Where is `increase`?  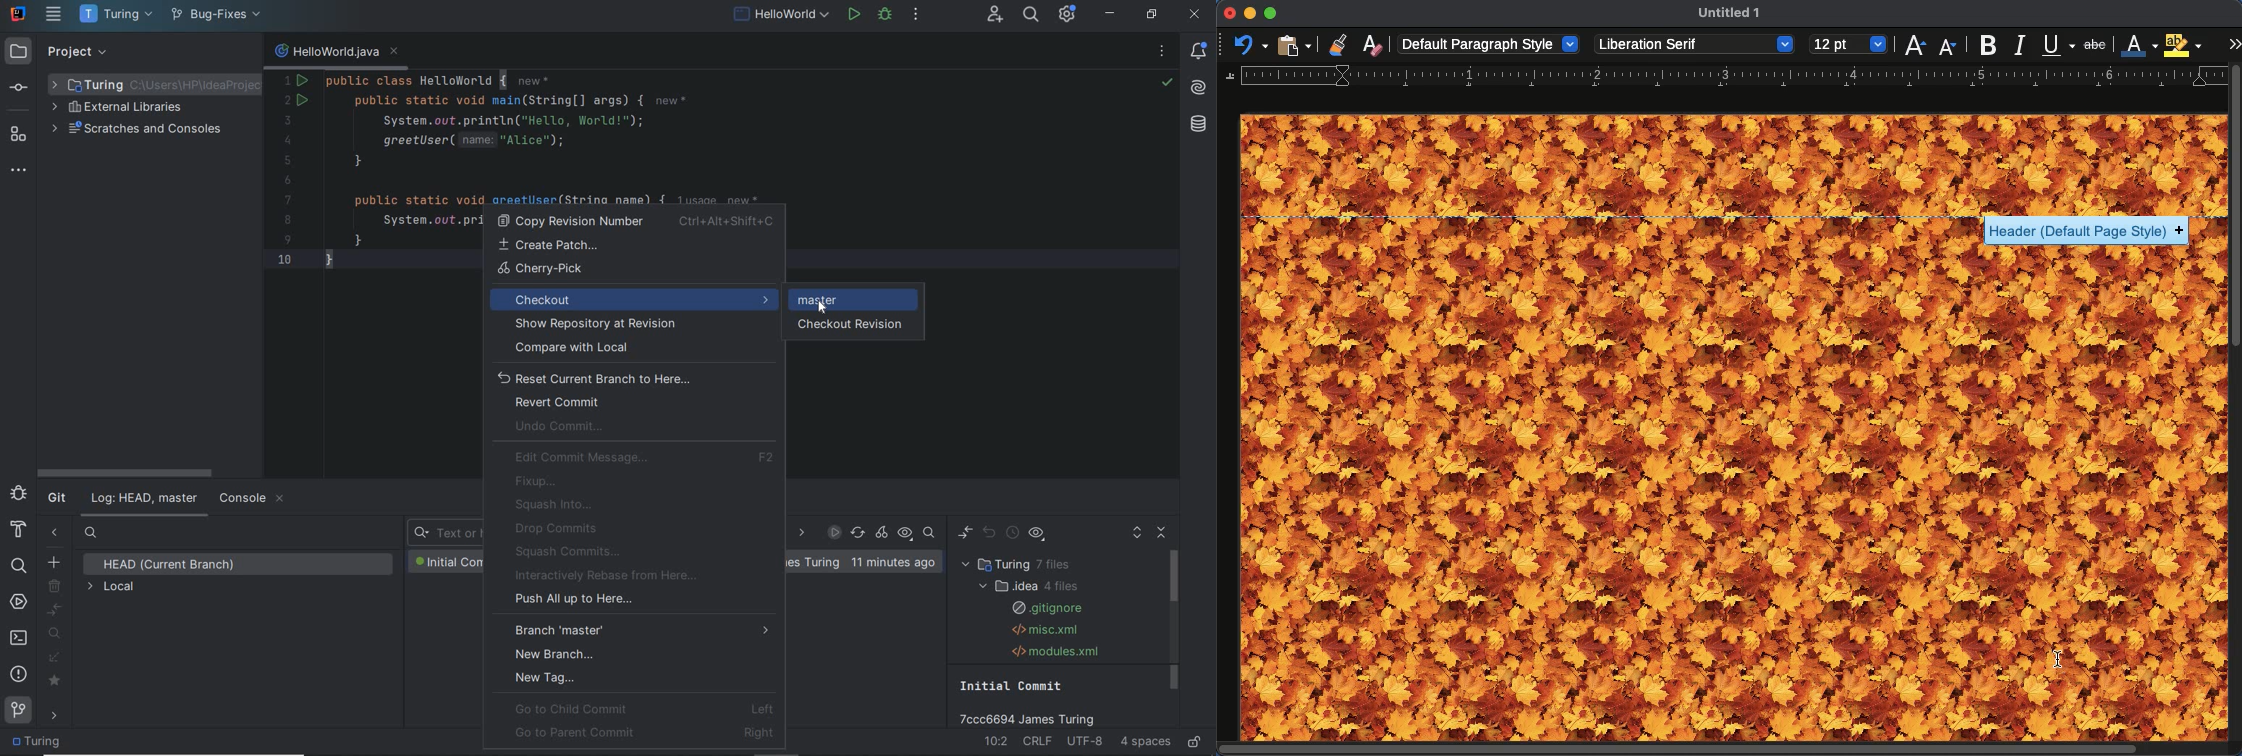 increase is located at coordinates (1916, 45).